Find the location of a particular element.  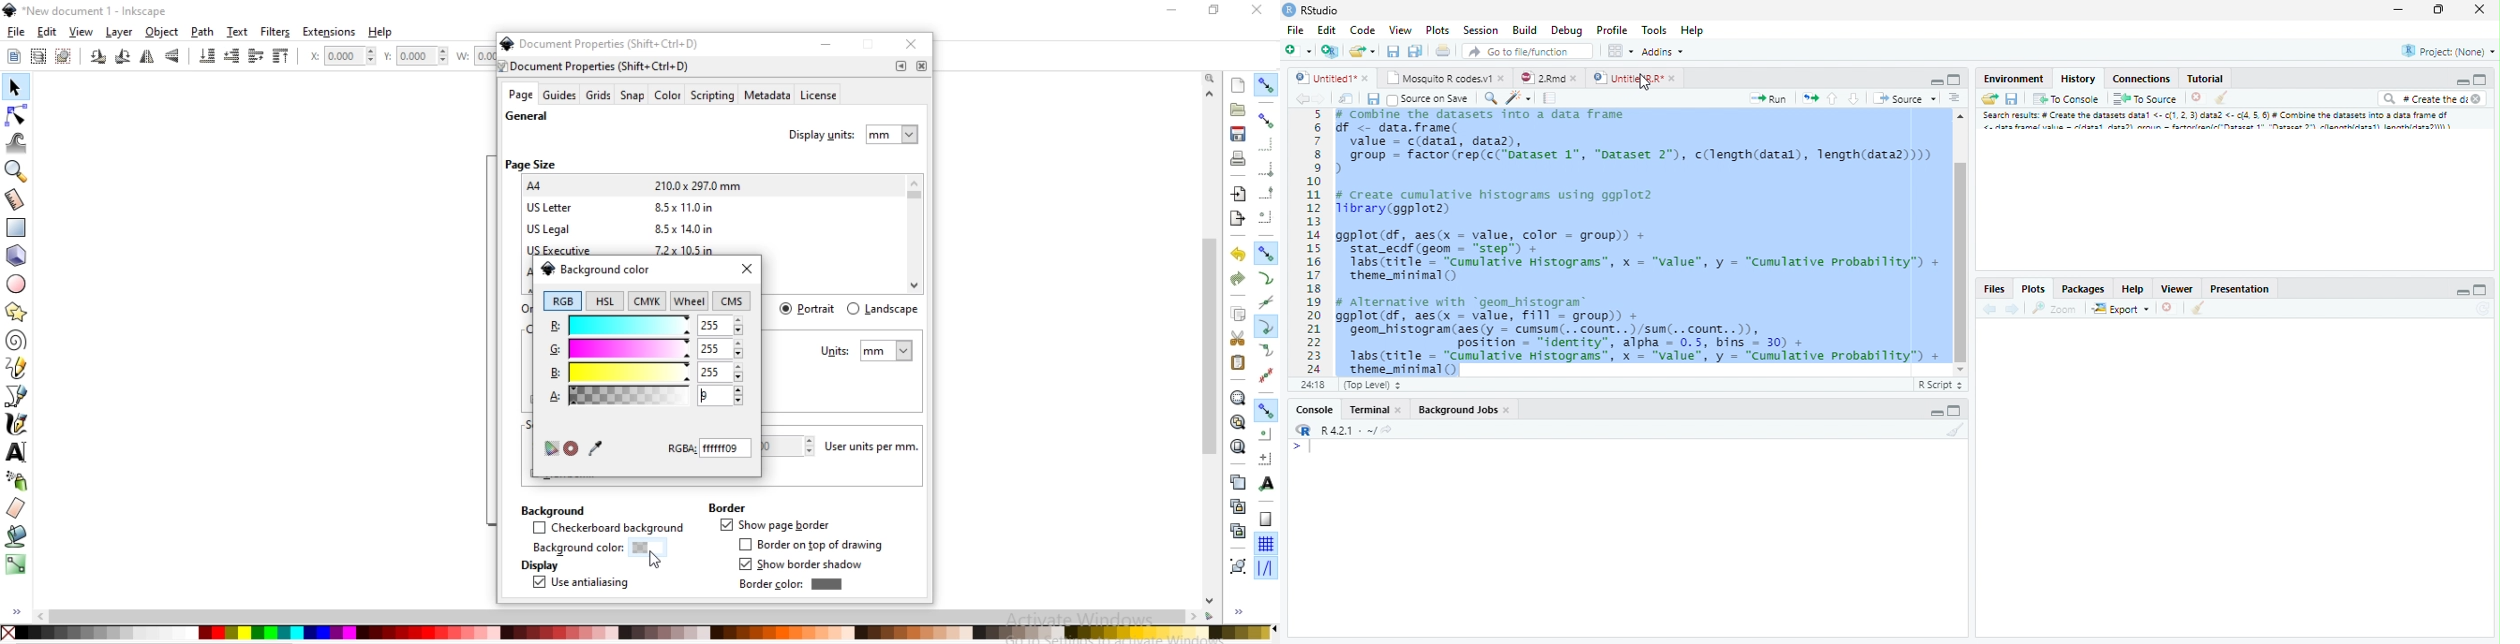

help is located at coordinates (382, 32).